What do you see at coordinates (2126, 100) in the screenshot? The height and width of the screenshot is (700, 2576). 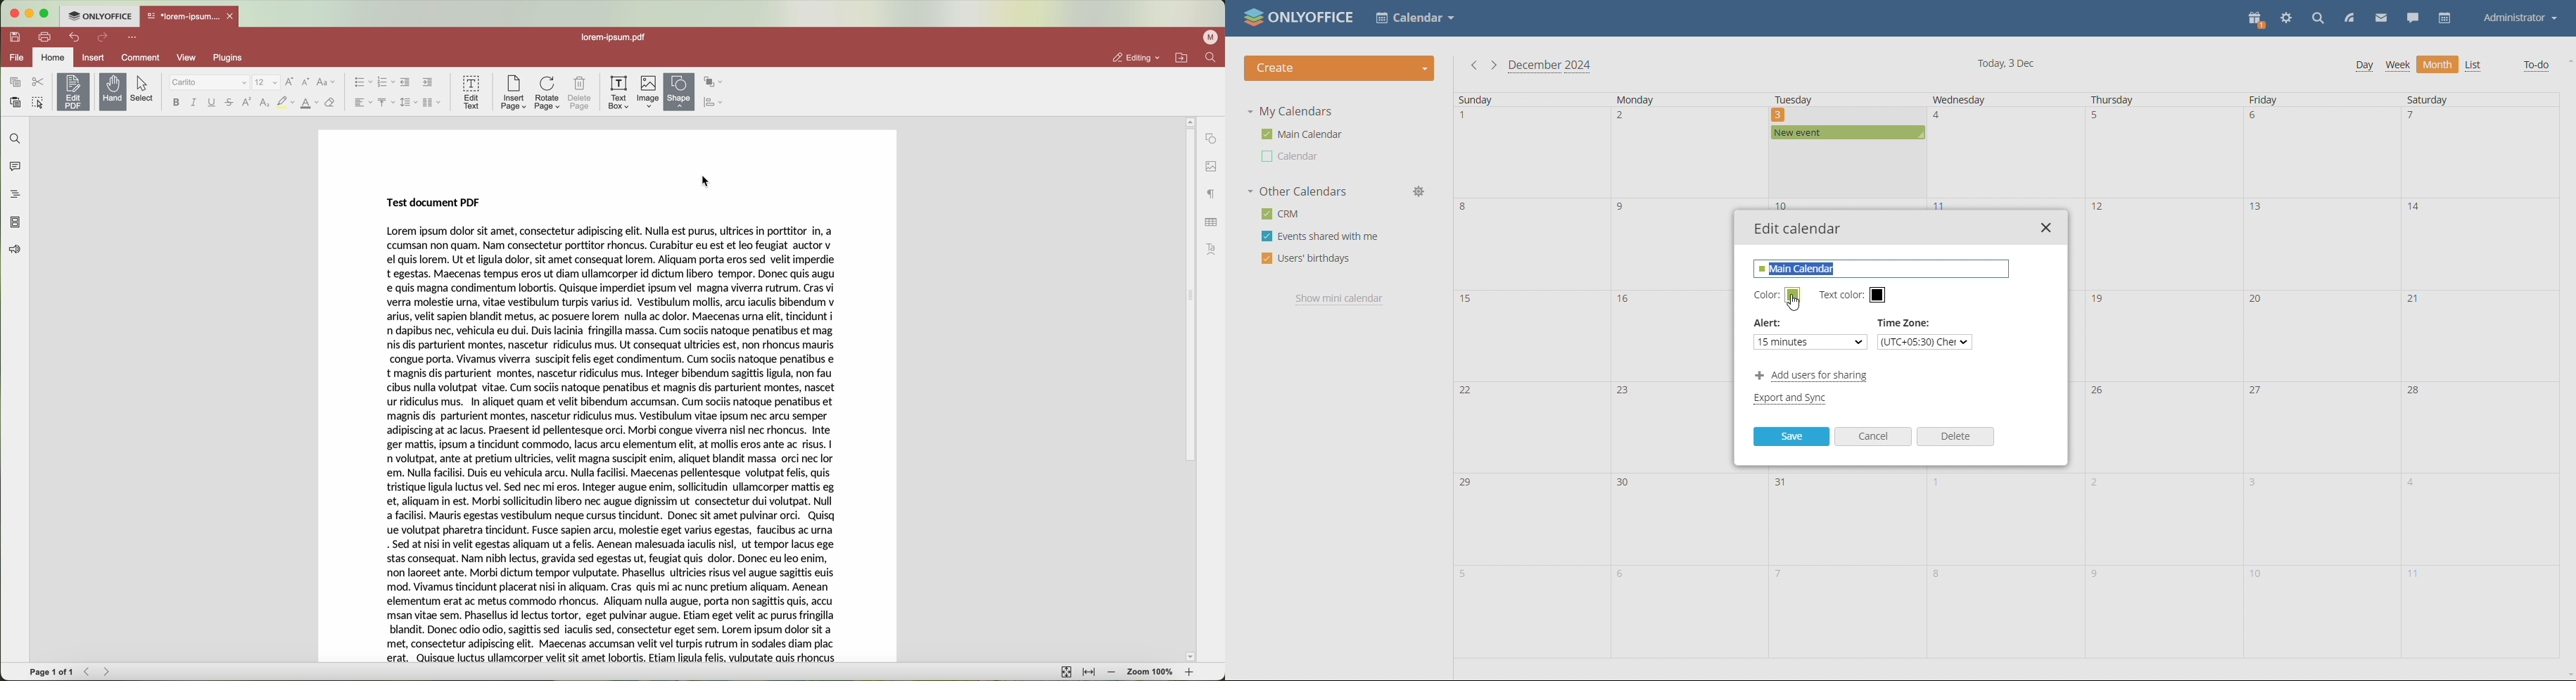 I see `thursday` at bounding box center [2126, 100].